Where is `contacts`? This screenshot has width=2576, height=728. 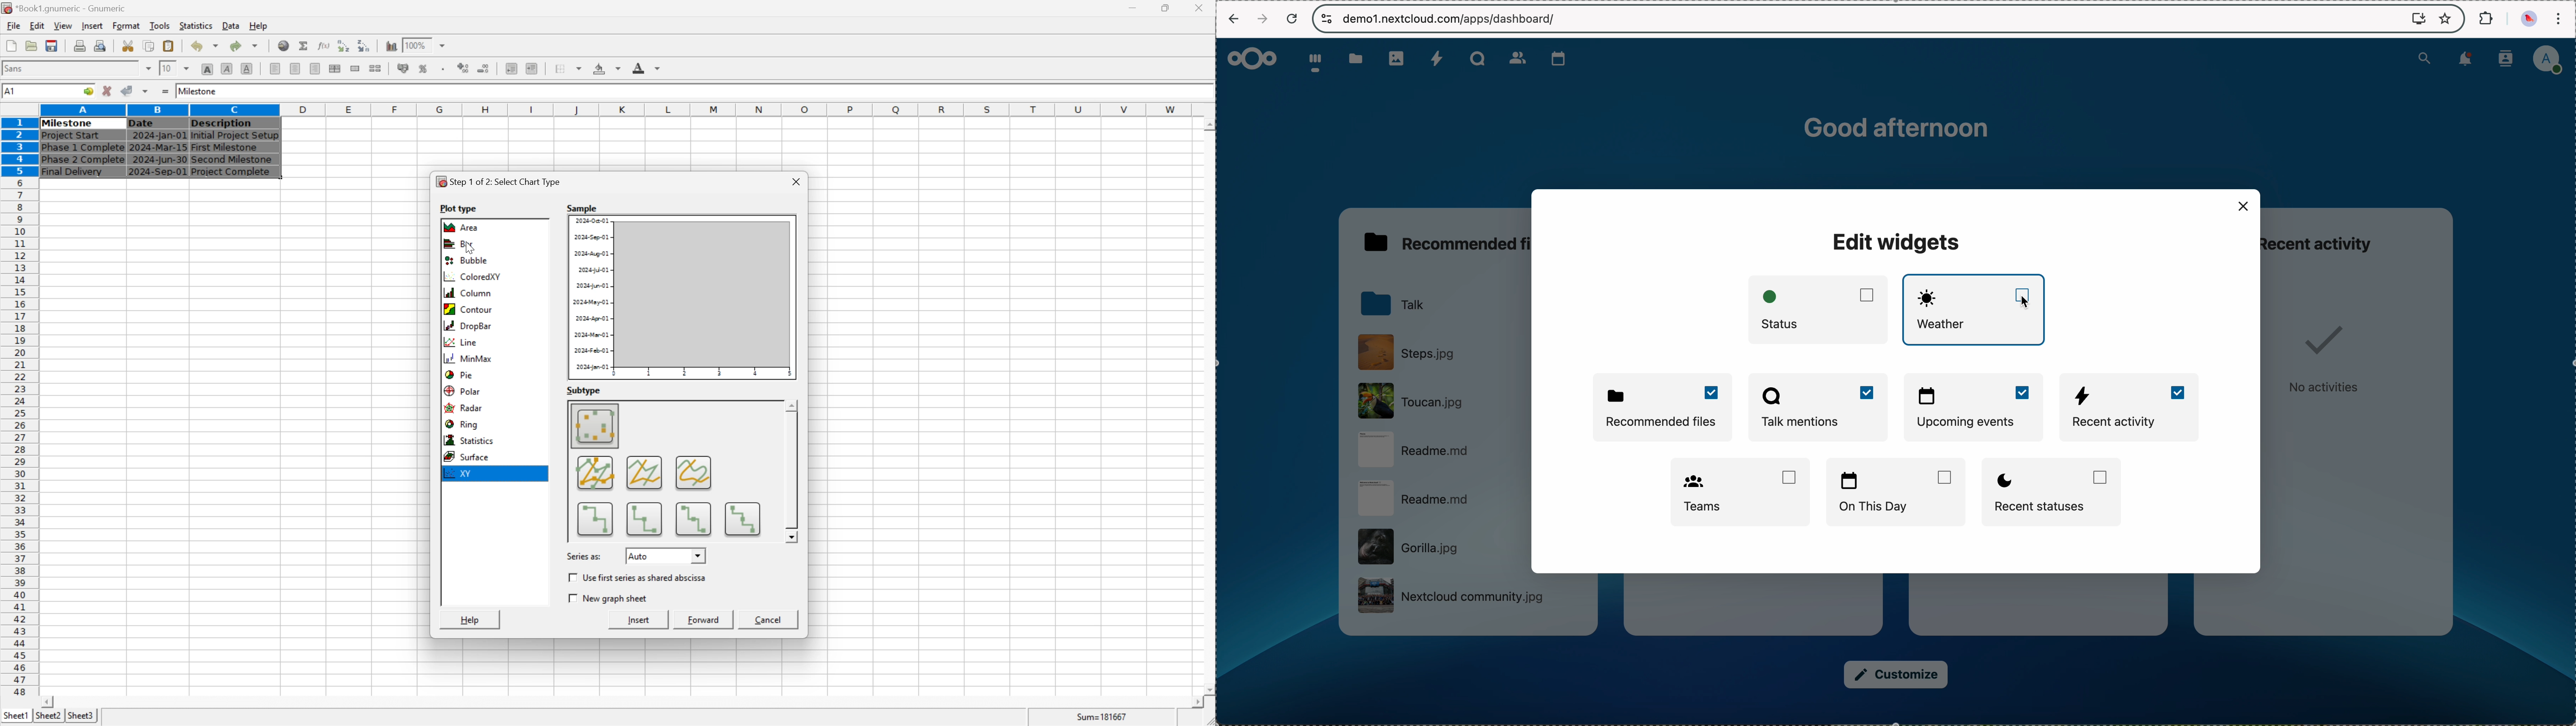 contacts is located at coordinates (1516, 59).